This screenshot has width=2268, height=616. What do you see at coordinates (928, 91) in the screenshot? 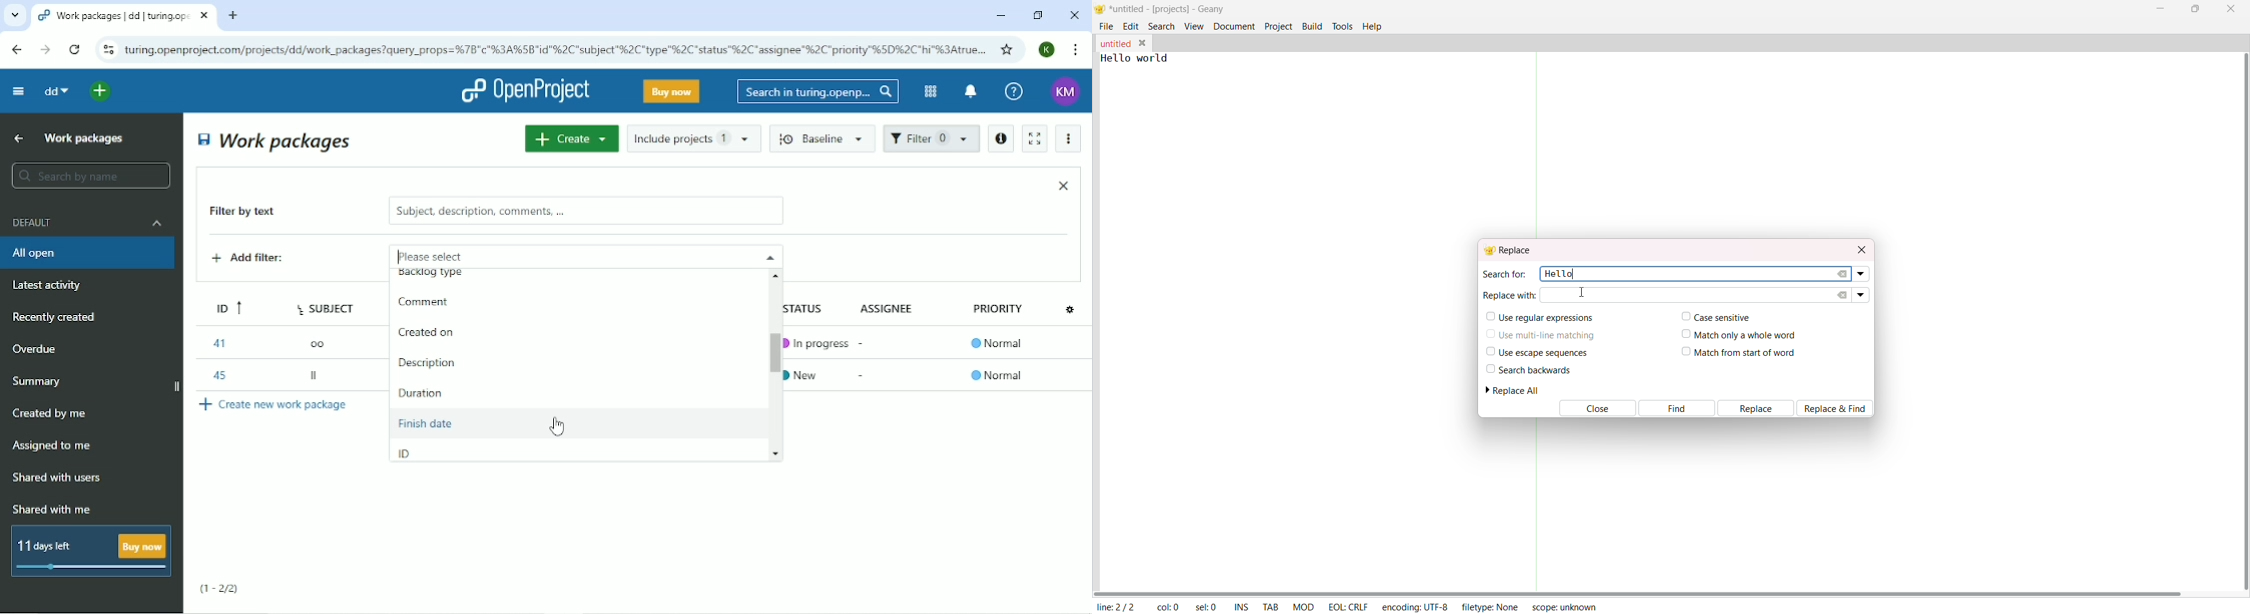
I see `Modules` at bounding box center [928, 91].